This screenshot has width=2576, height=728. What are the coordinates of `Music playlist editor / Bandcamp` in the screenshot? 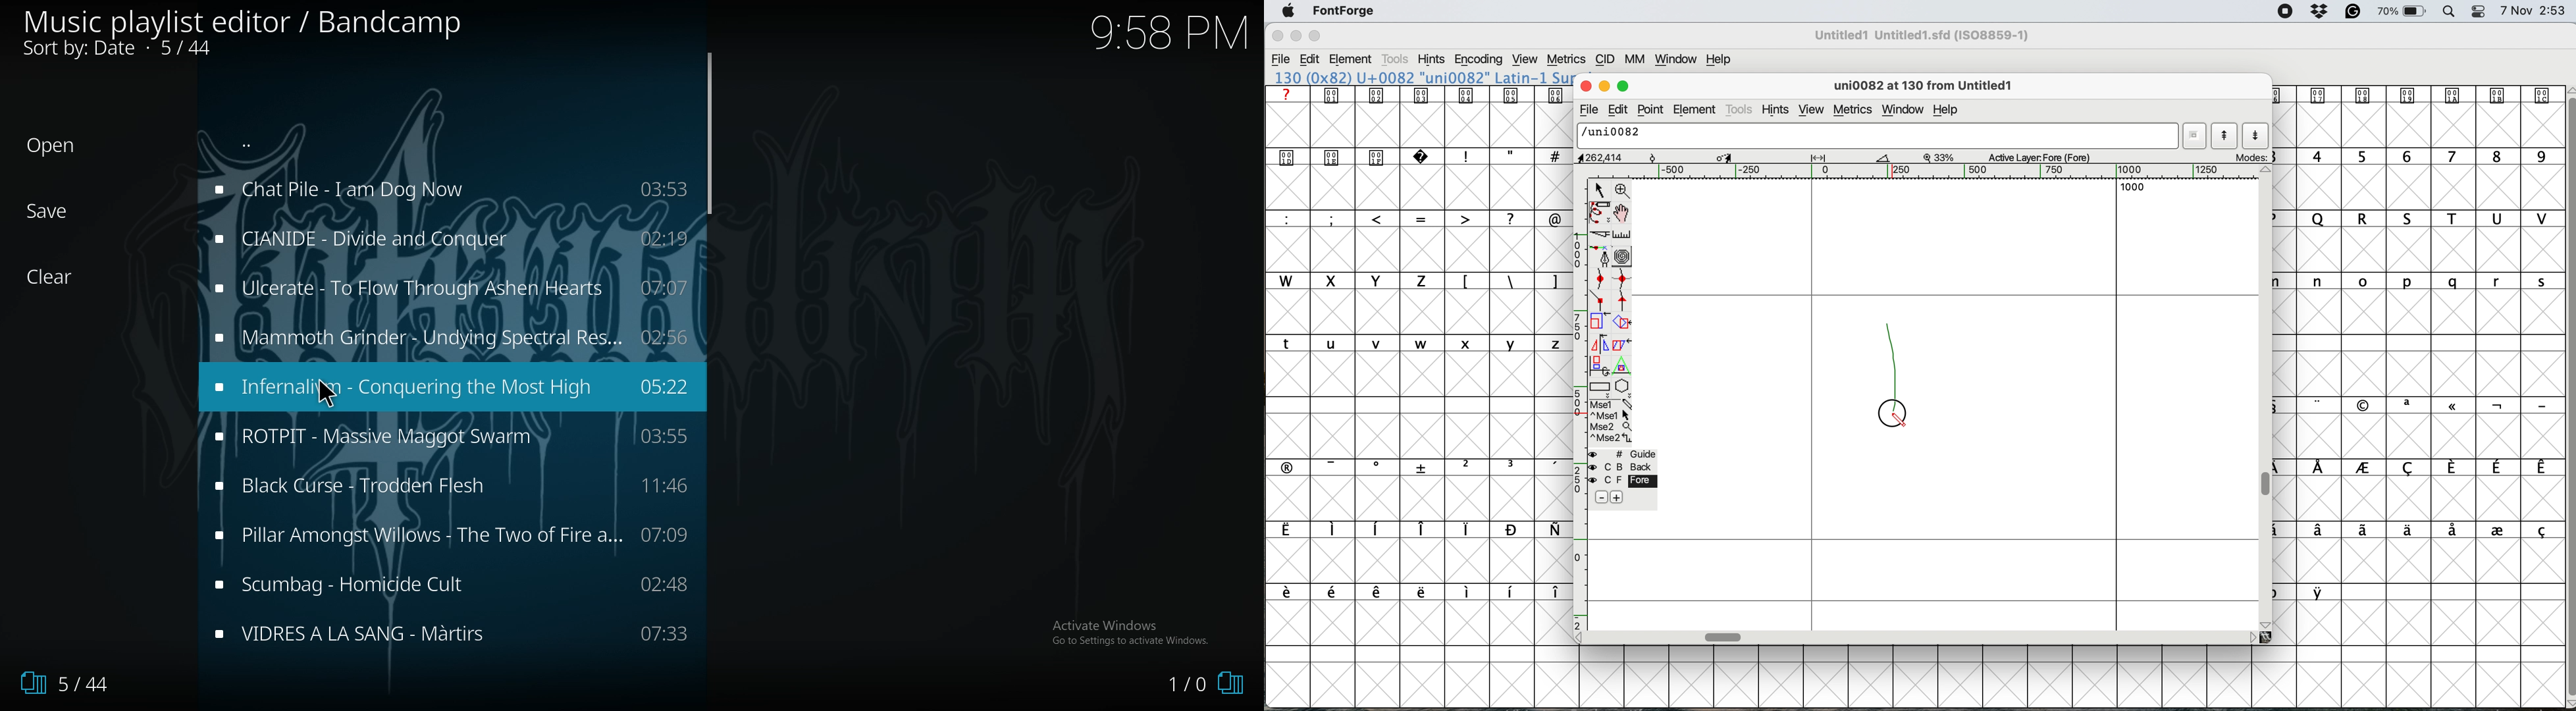 It's located at (244, 22).